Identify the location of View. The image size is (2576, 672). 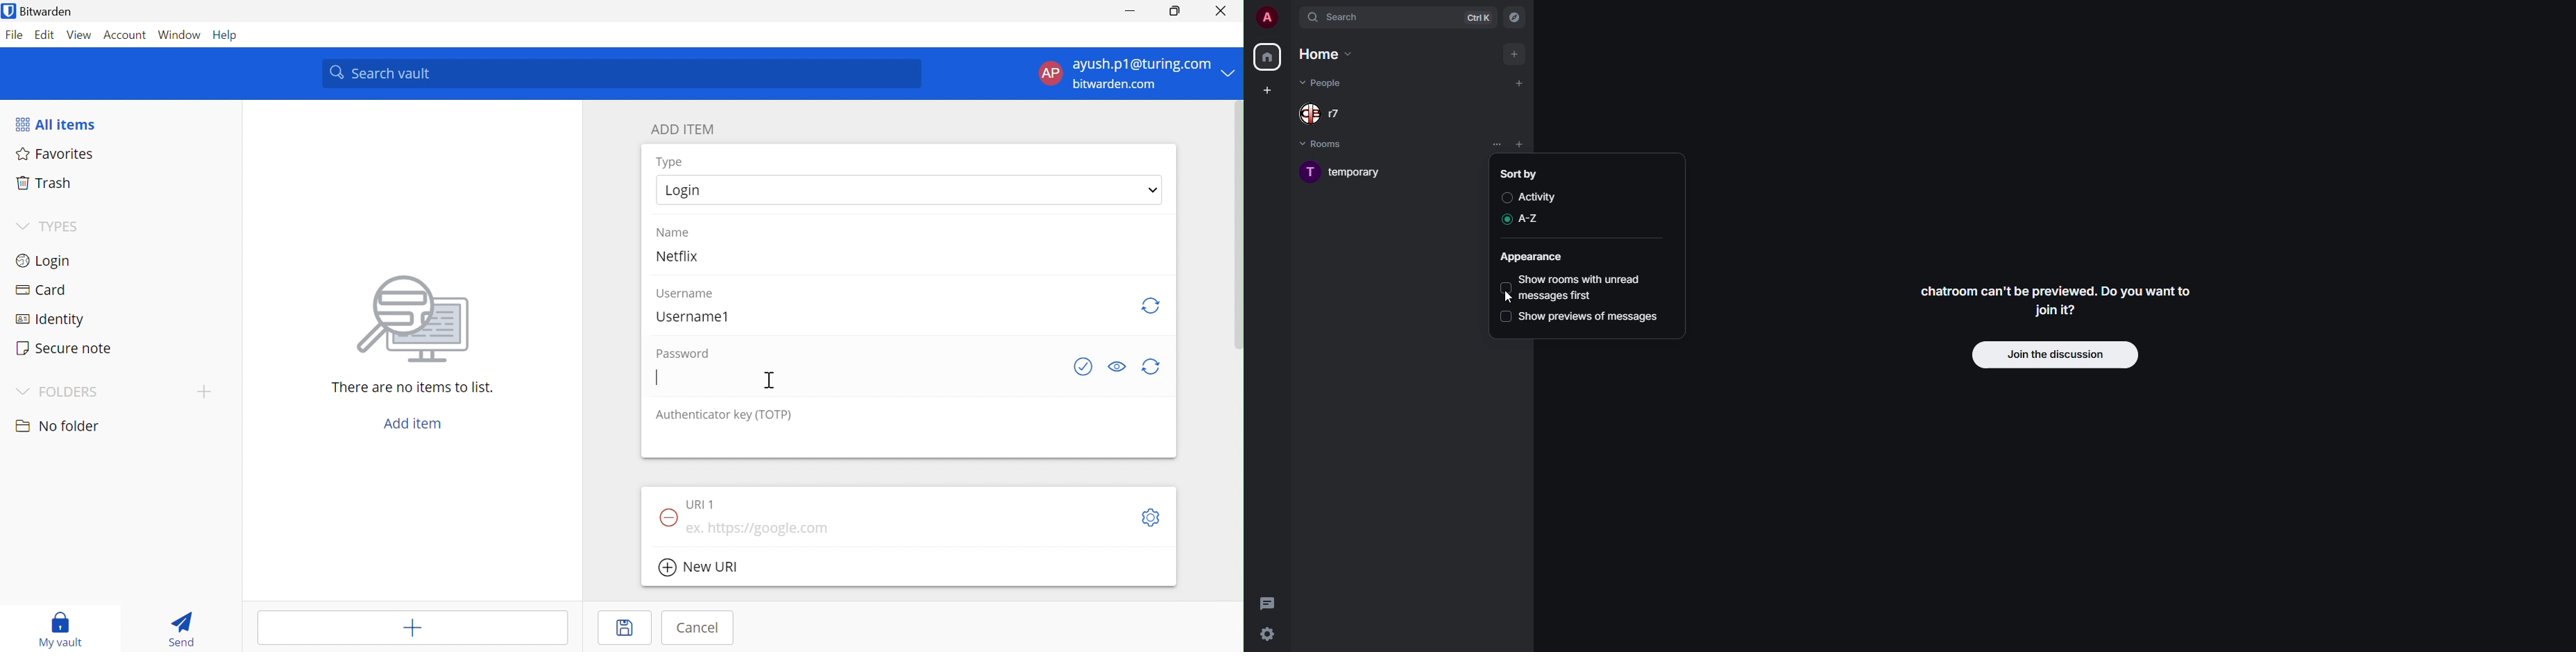
(79, 35).